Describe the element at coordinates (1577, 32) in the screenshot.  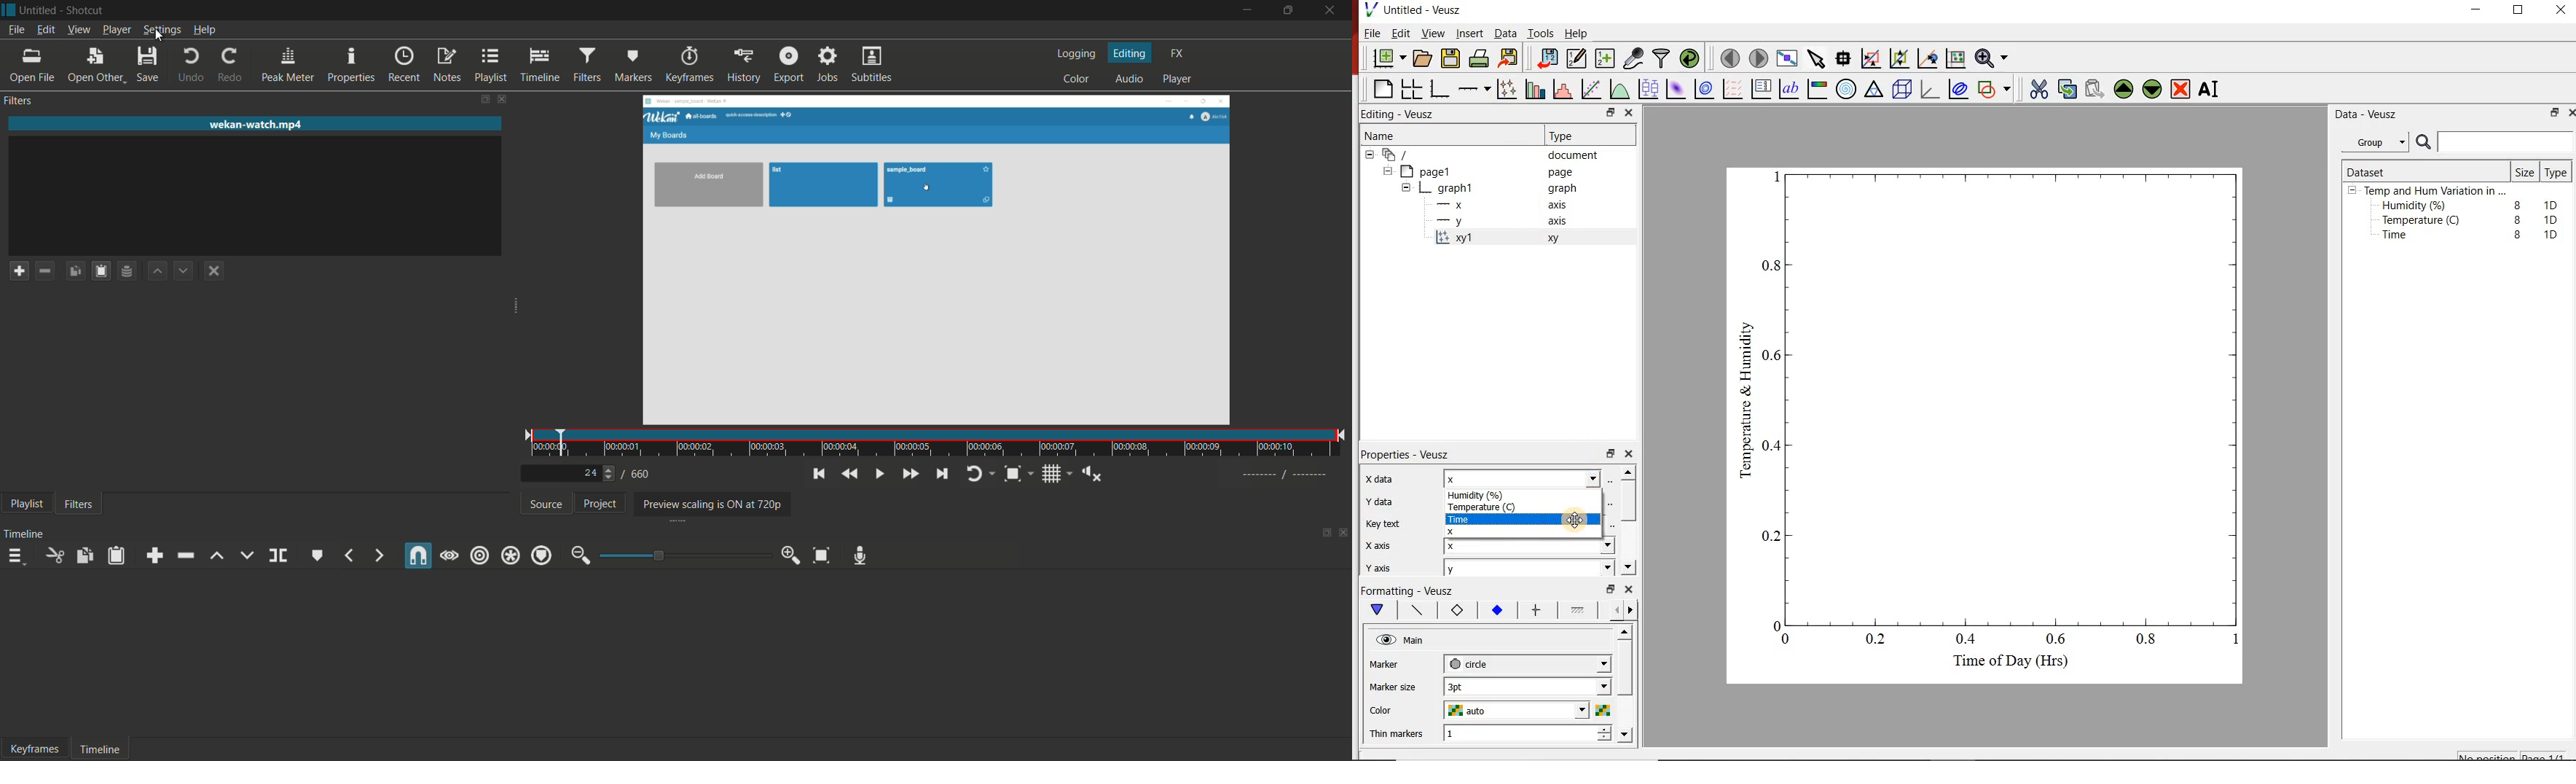
I see `Help` at that location.